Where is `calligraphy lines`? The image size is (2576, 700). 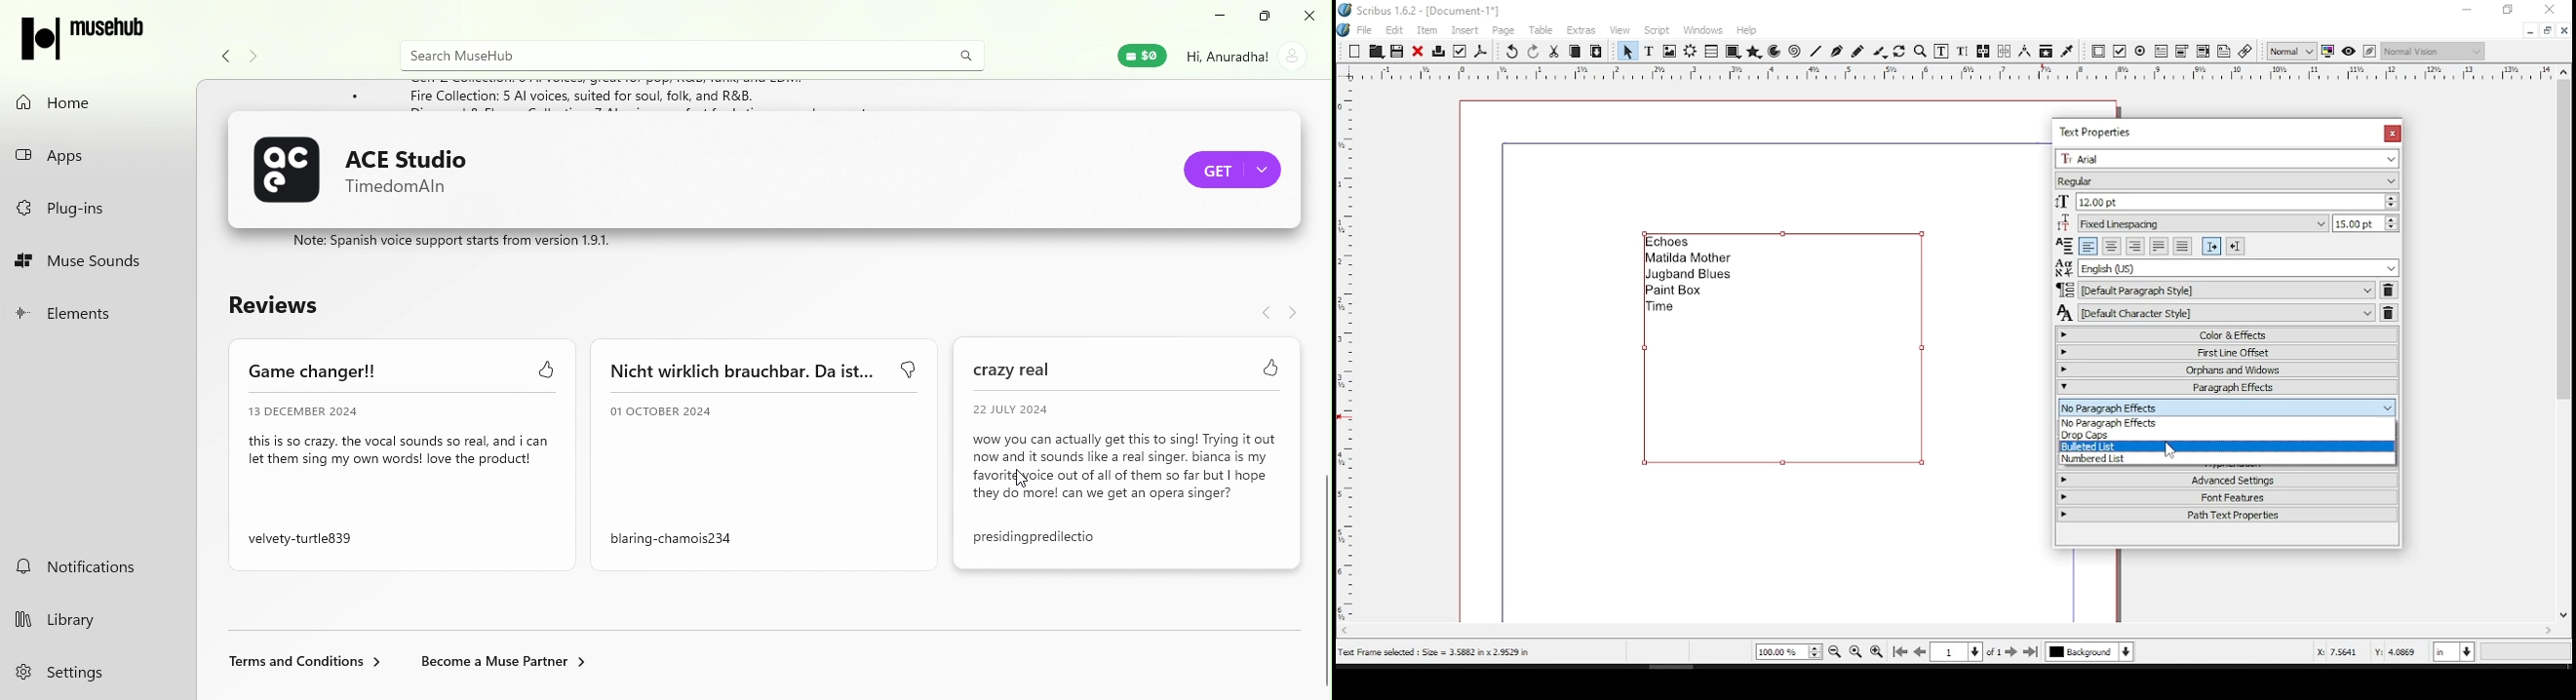 calligraphy lines is located at coordinates (1880, 52).